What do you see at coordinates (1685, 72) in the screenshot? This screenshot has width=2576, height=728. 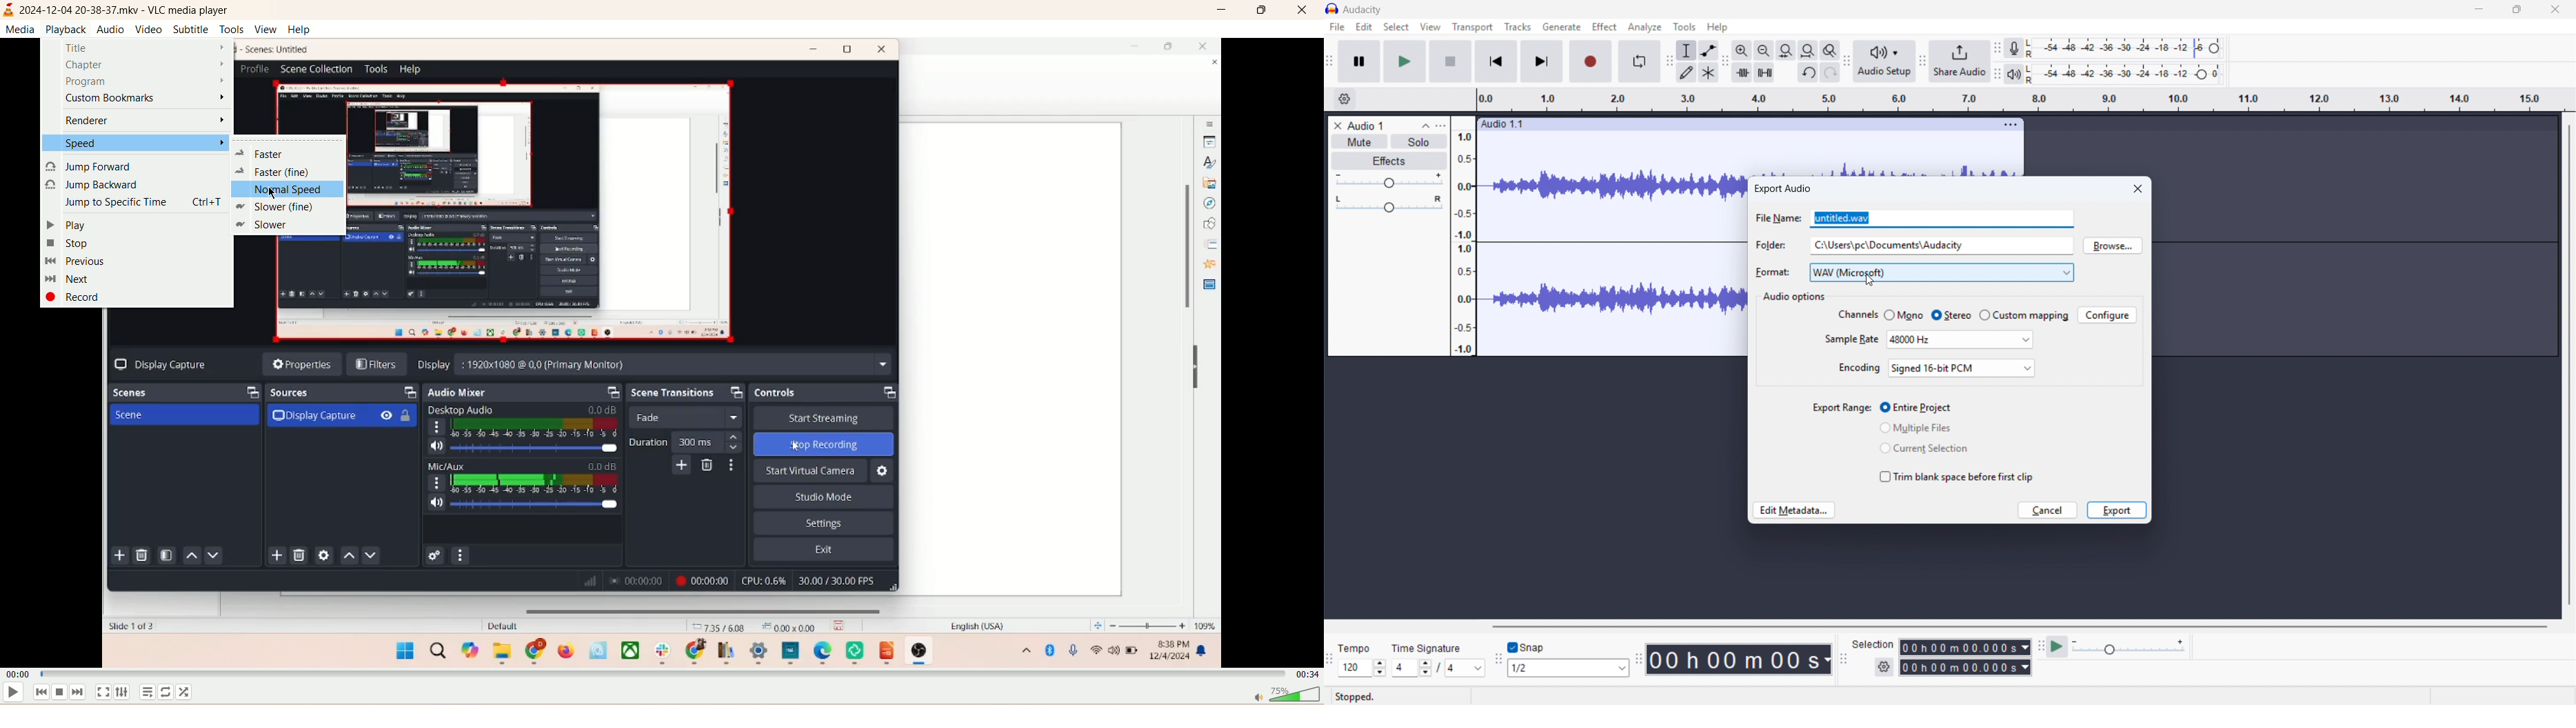 I see `Draw tool ` at bounding box center [1685, 72].